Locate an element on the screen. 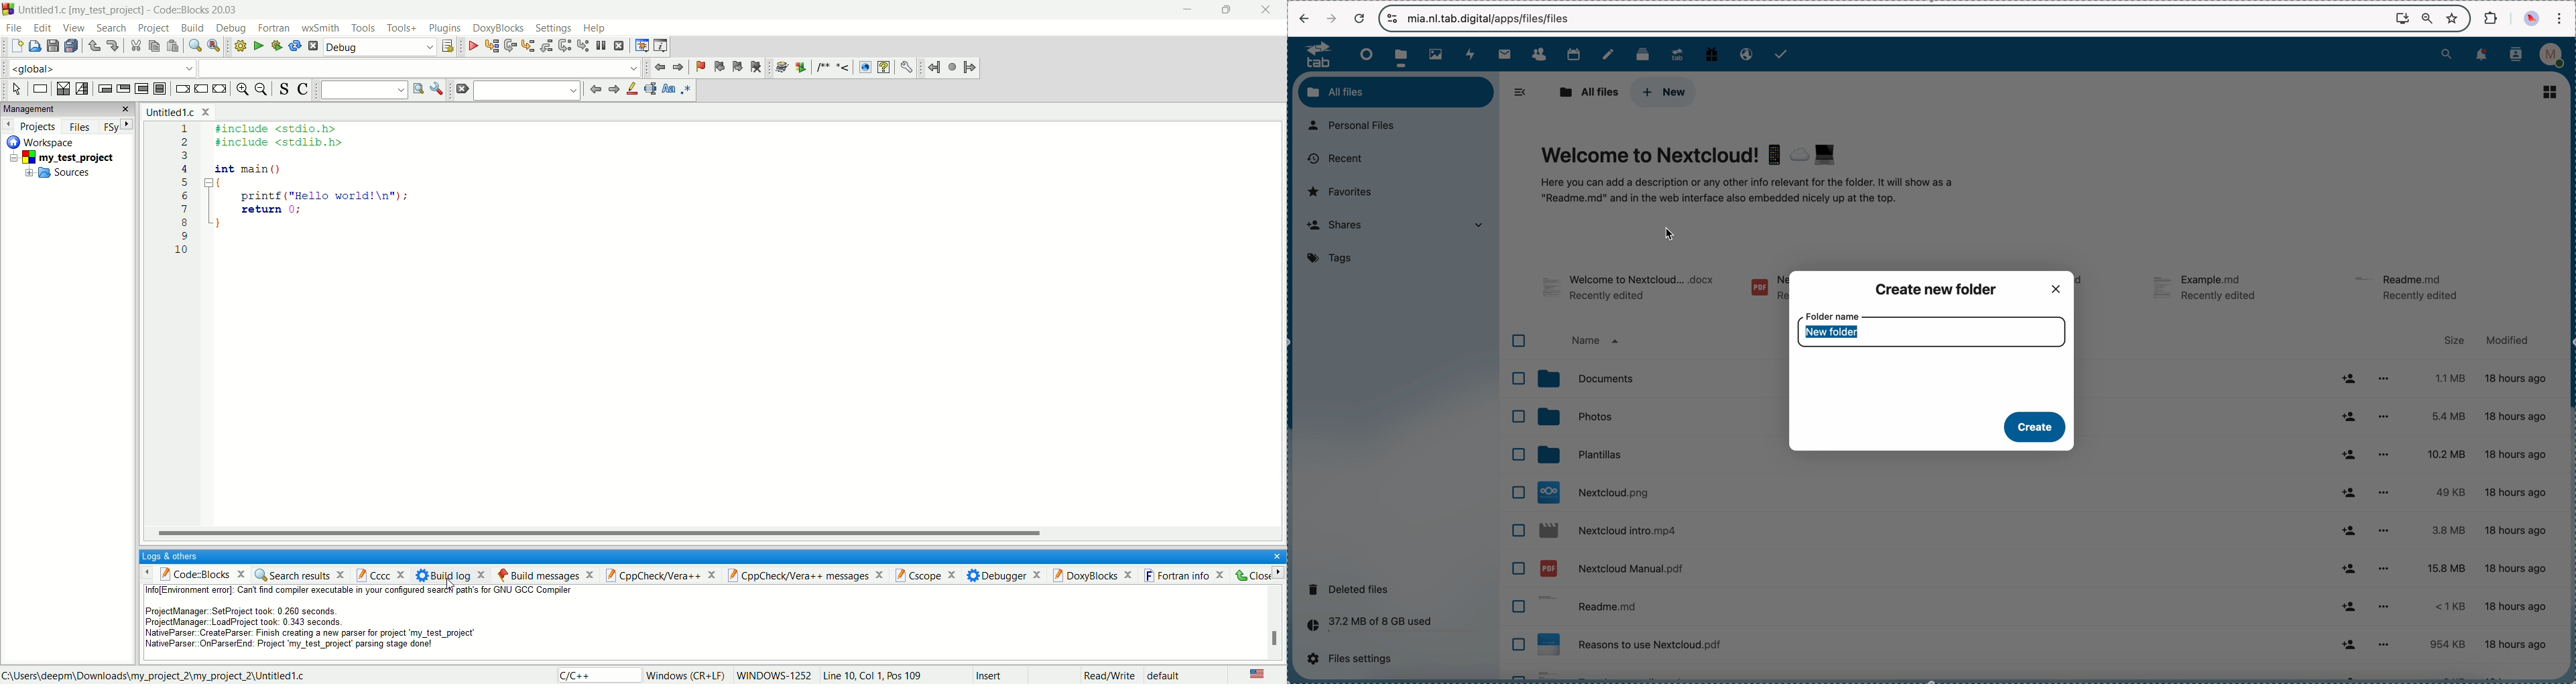 This screenshot has width=2576, height=700. project is located at coordinates (153, 29).